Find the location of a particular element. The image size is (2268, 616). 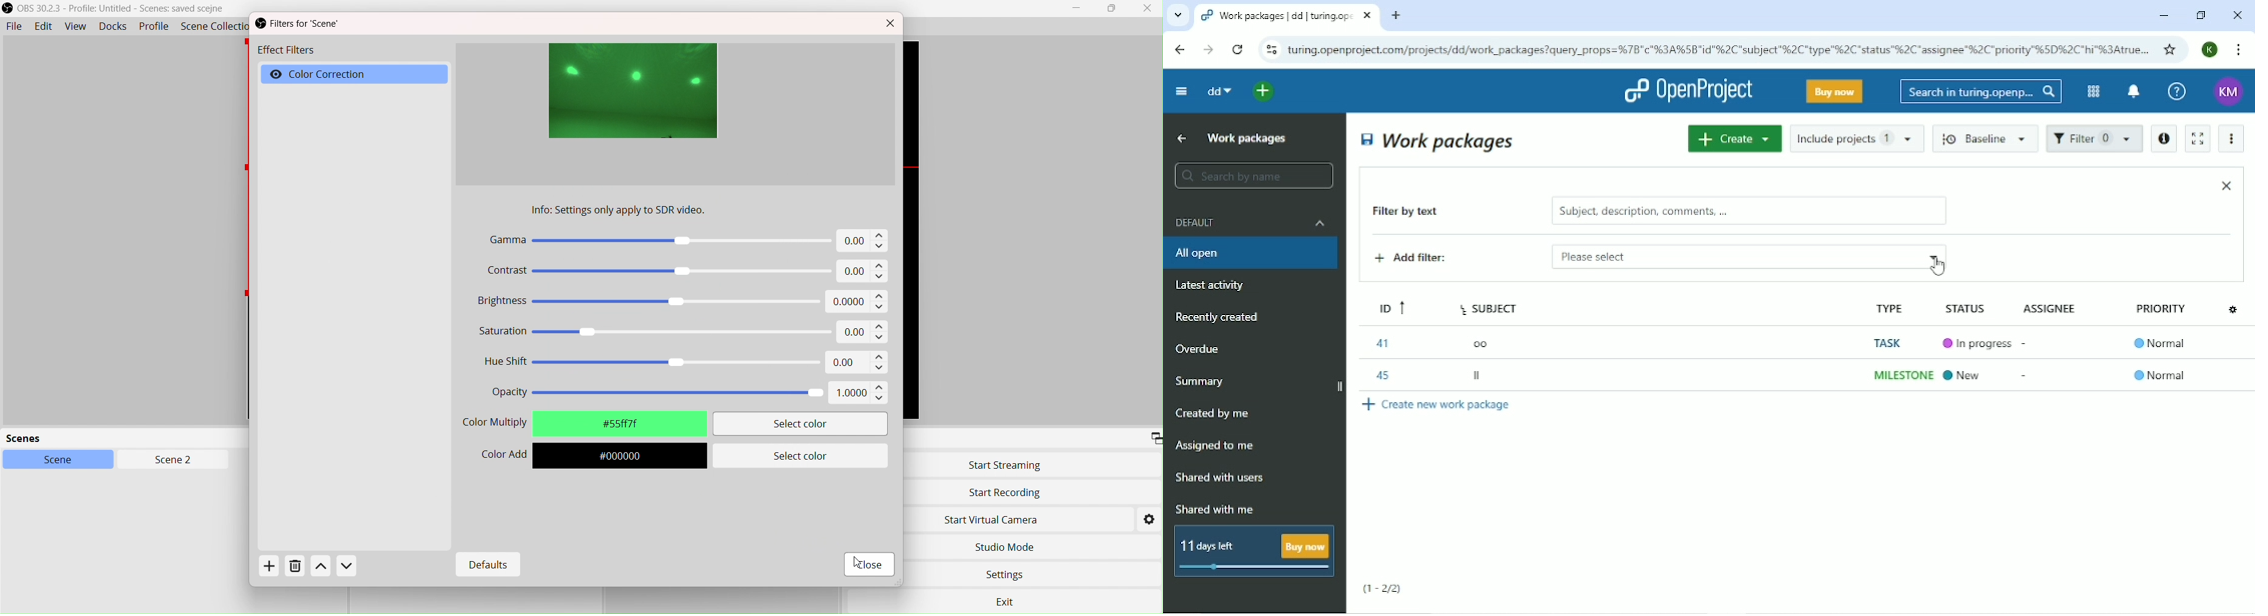

Configure view is located at coordinates (2235, 308).